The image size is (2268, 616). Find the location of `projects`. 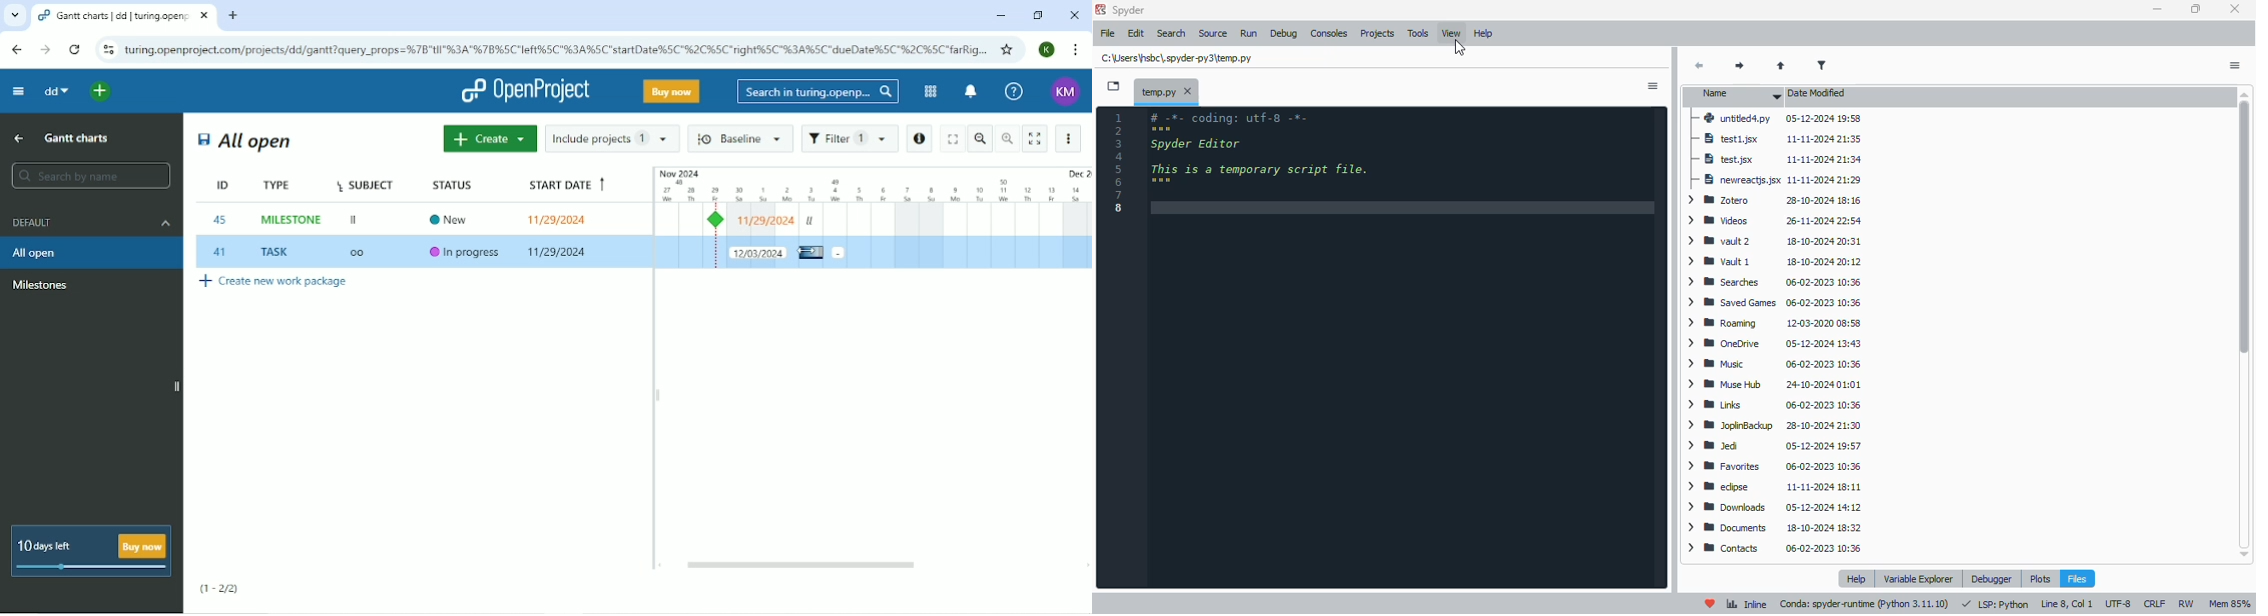

projects is located at coordinates (1379, 33).